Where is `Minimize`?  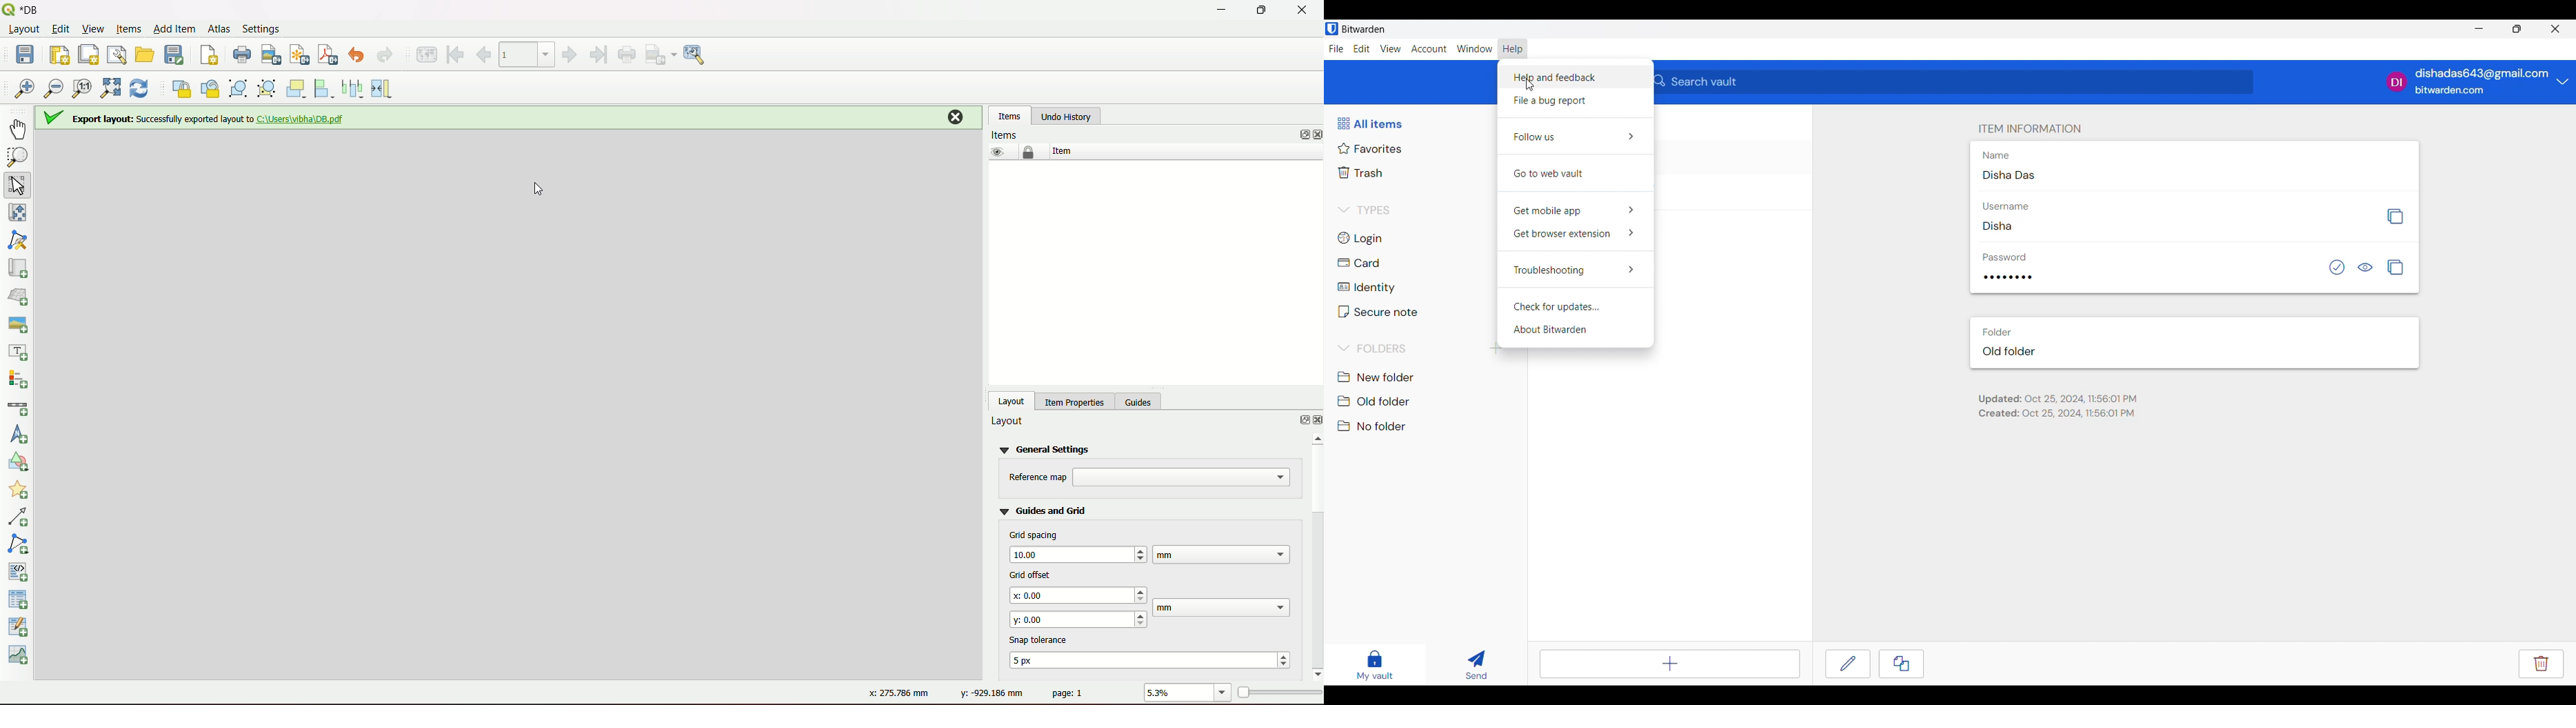
Minimize is located at coordinates (2480, 28).